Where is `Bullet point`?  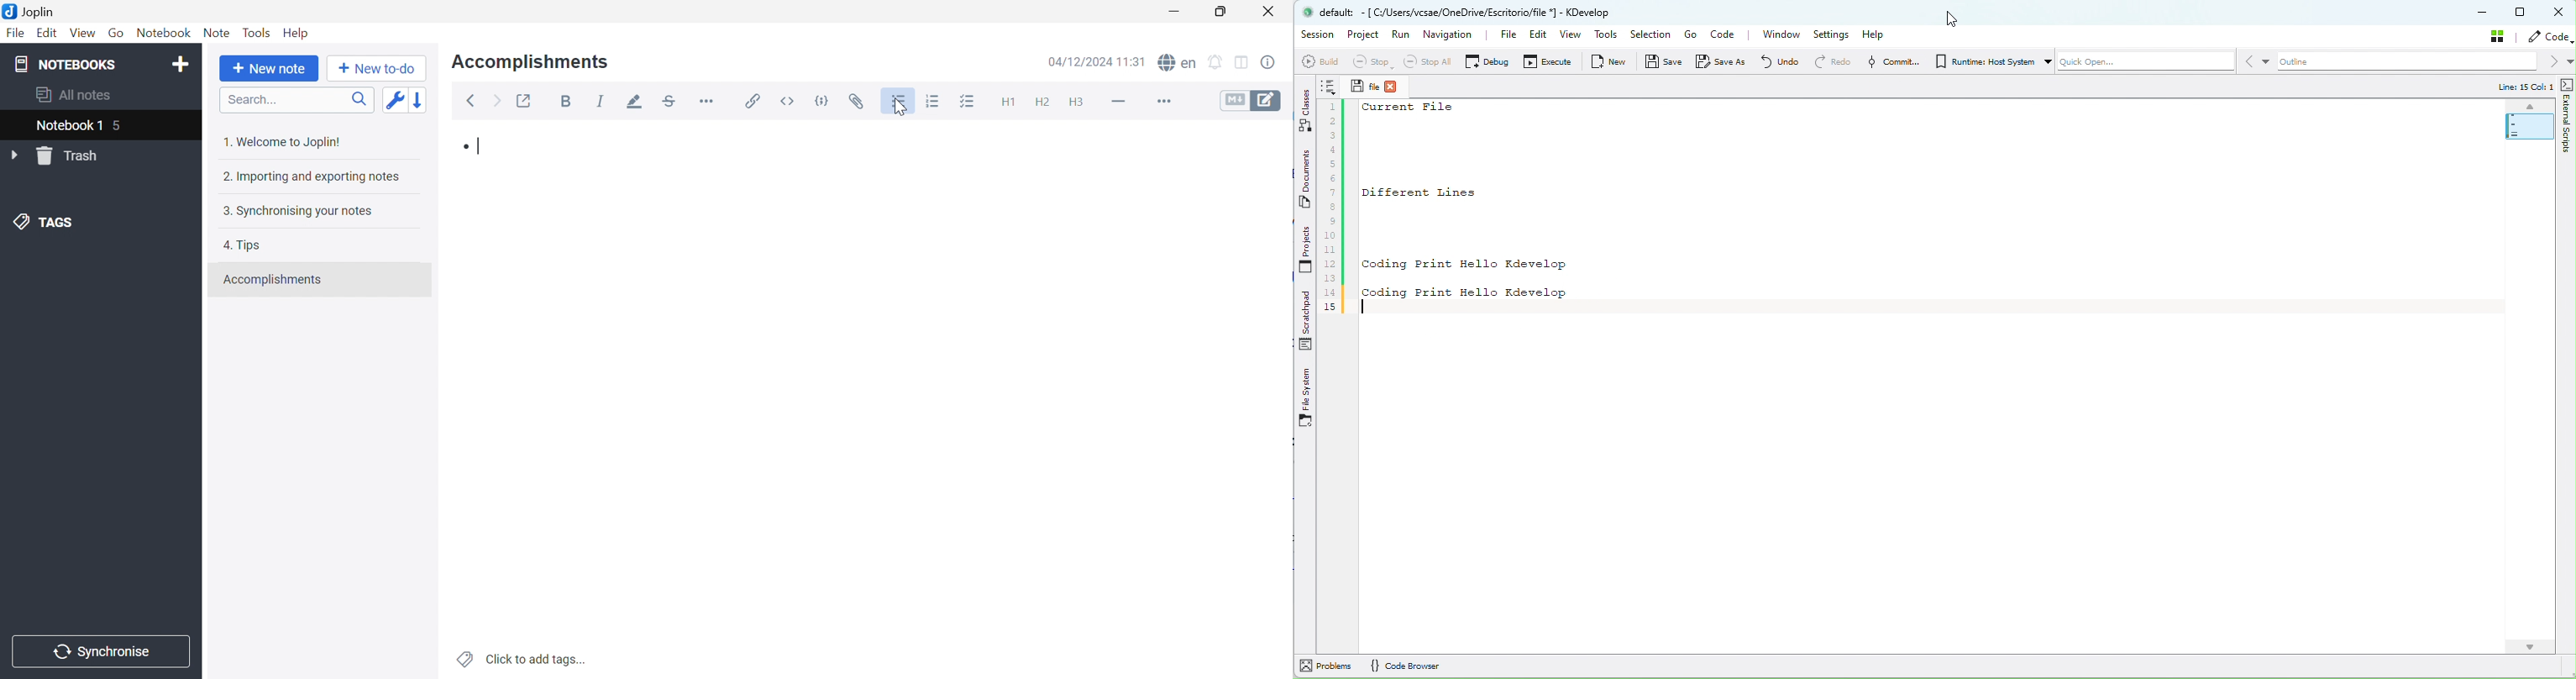
Bullet point is located at coordinates (463, 148).